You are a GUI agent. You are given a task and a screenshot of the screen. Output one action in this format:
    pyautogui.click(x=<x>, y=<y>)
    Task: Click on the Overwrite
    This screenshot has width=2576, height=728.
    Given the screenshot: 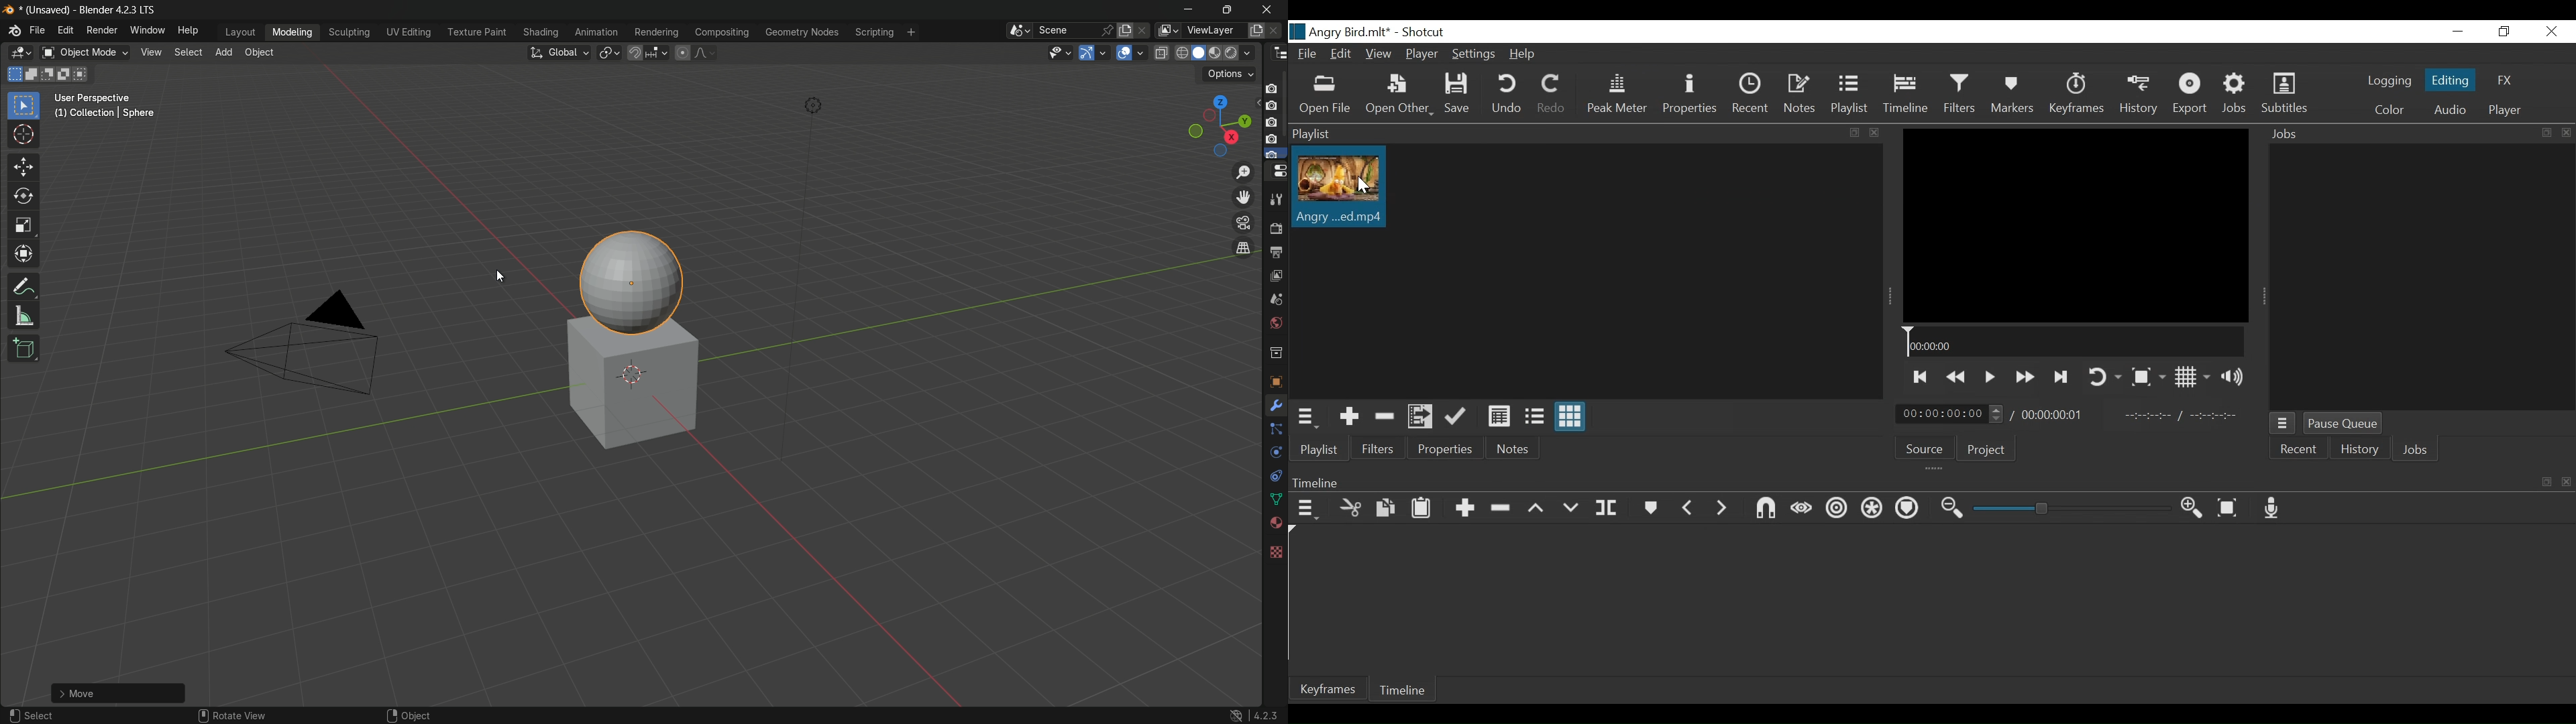 What is the action you would take?
    pyautogui.click(x=1569, y=509)
    